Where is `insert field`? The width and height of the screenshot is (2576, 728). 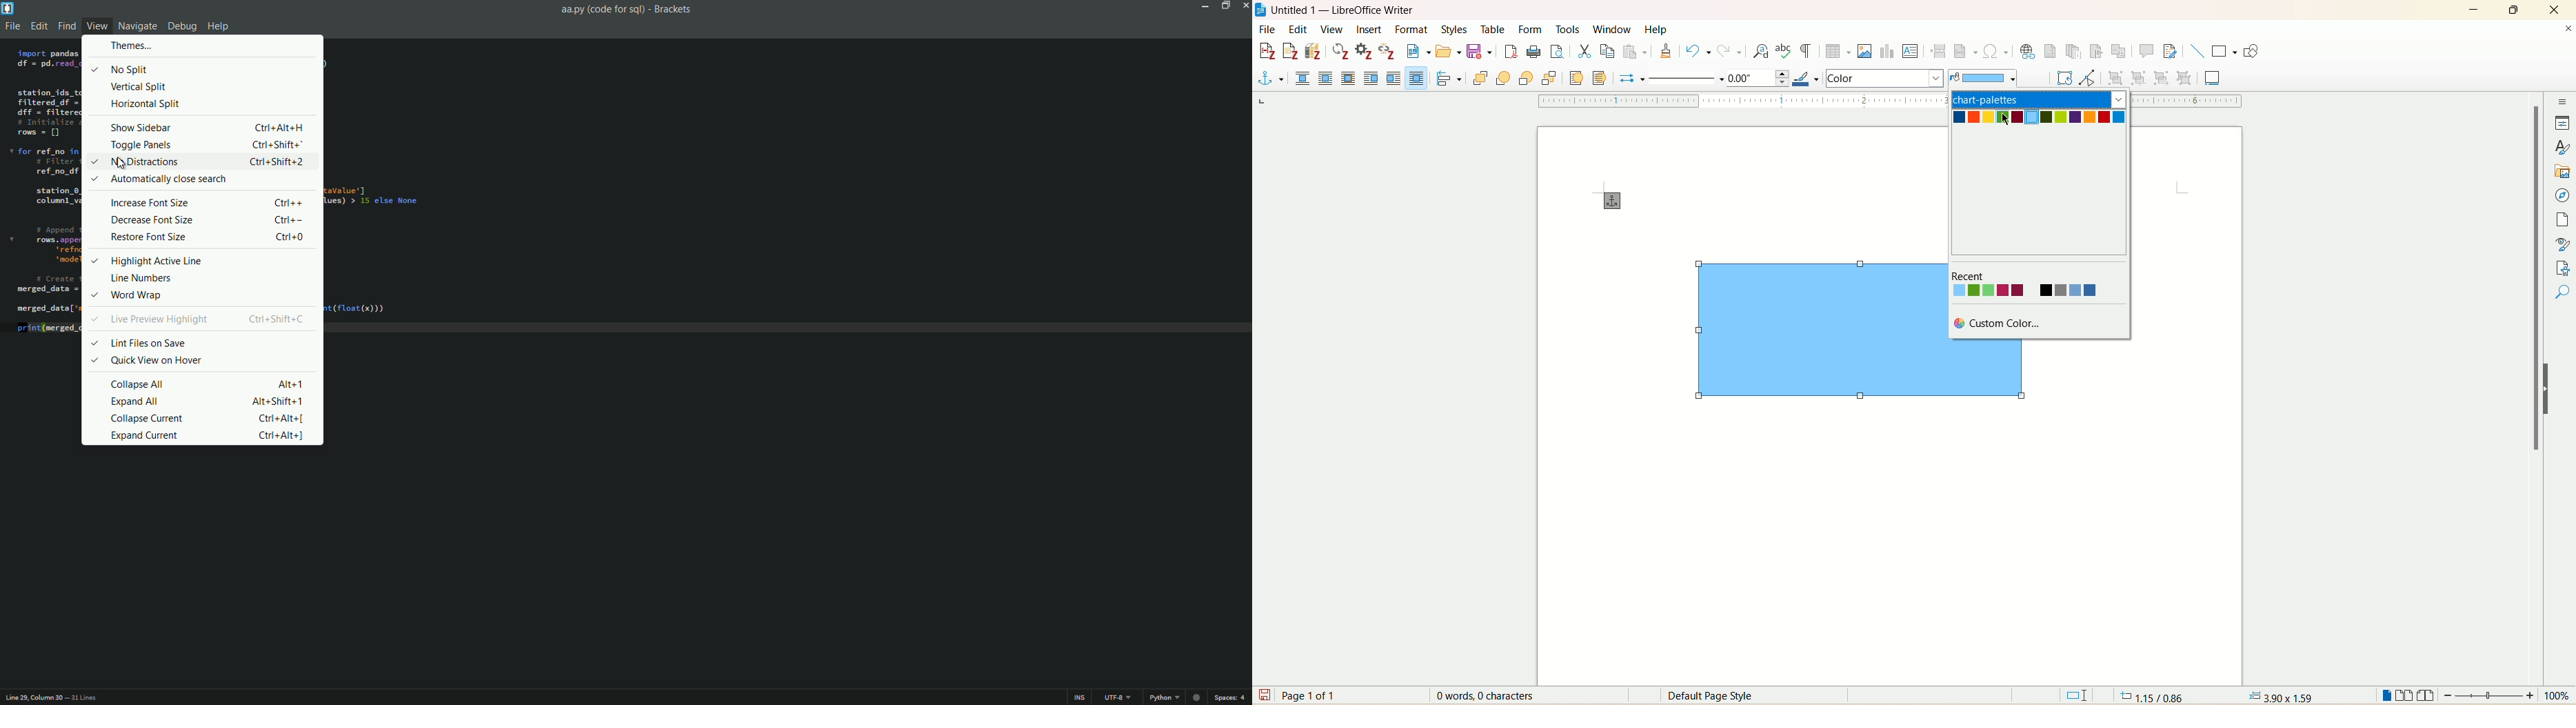
insert field is located at coordinates (1966, 49).